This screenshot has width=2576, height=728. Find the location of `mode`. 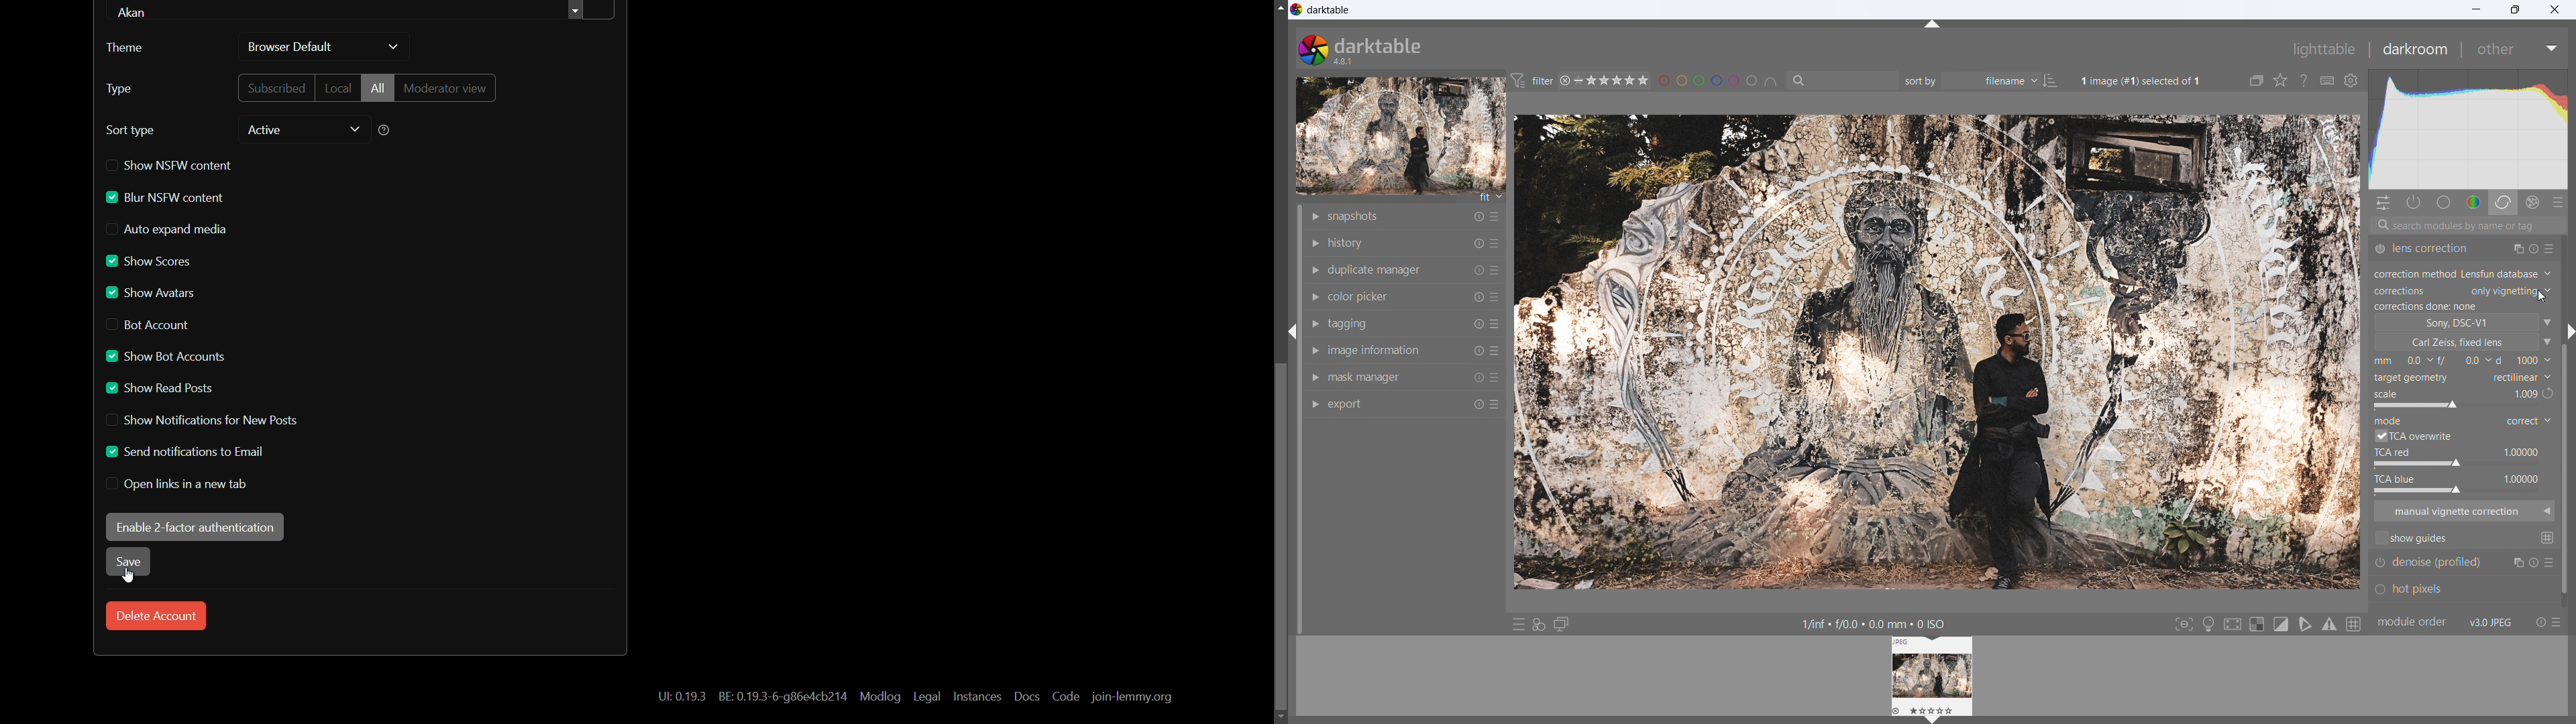

mode is located at coordinates (2528, 421).